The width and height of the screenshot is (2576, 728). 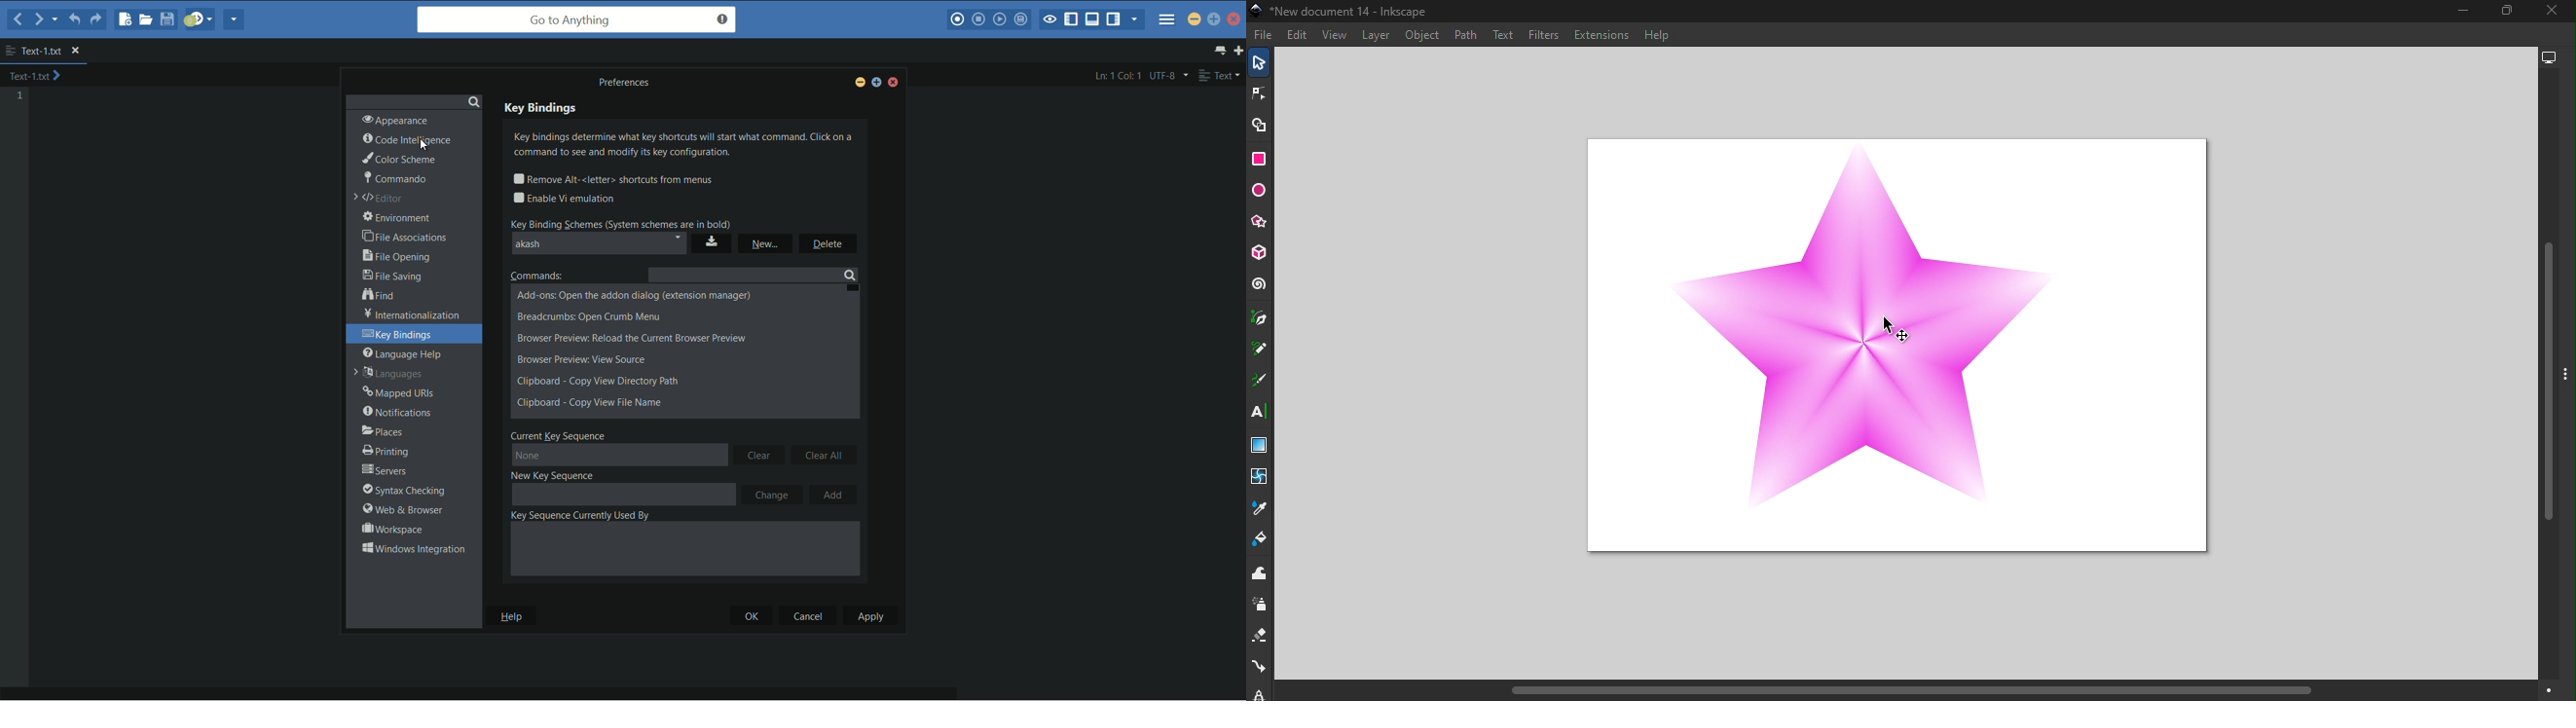 What do you see at coordinates (1020, 19) in the screenshot?
I see `save macro to toolbox` at bounding box center [1020, 19].